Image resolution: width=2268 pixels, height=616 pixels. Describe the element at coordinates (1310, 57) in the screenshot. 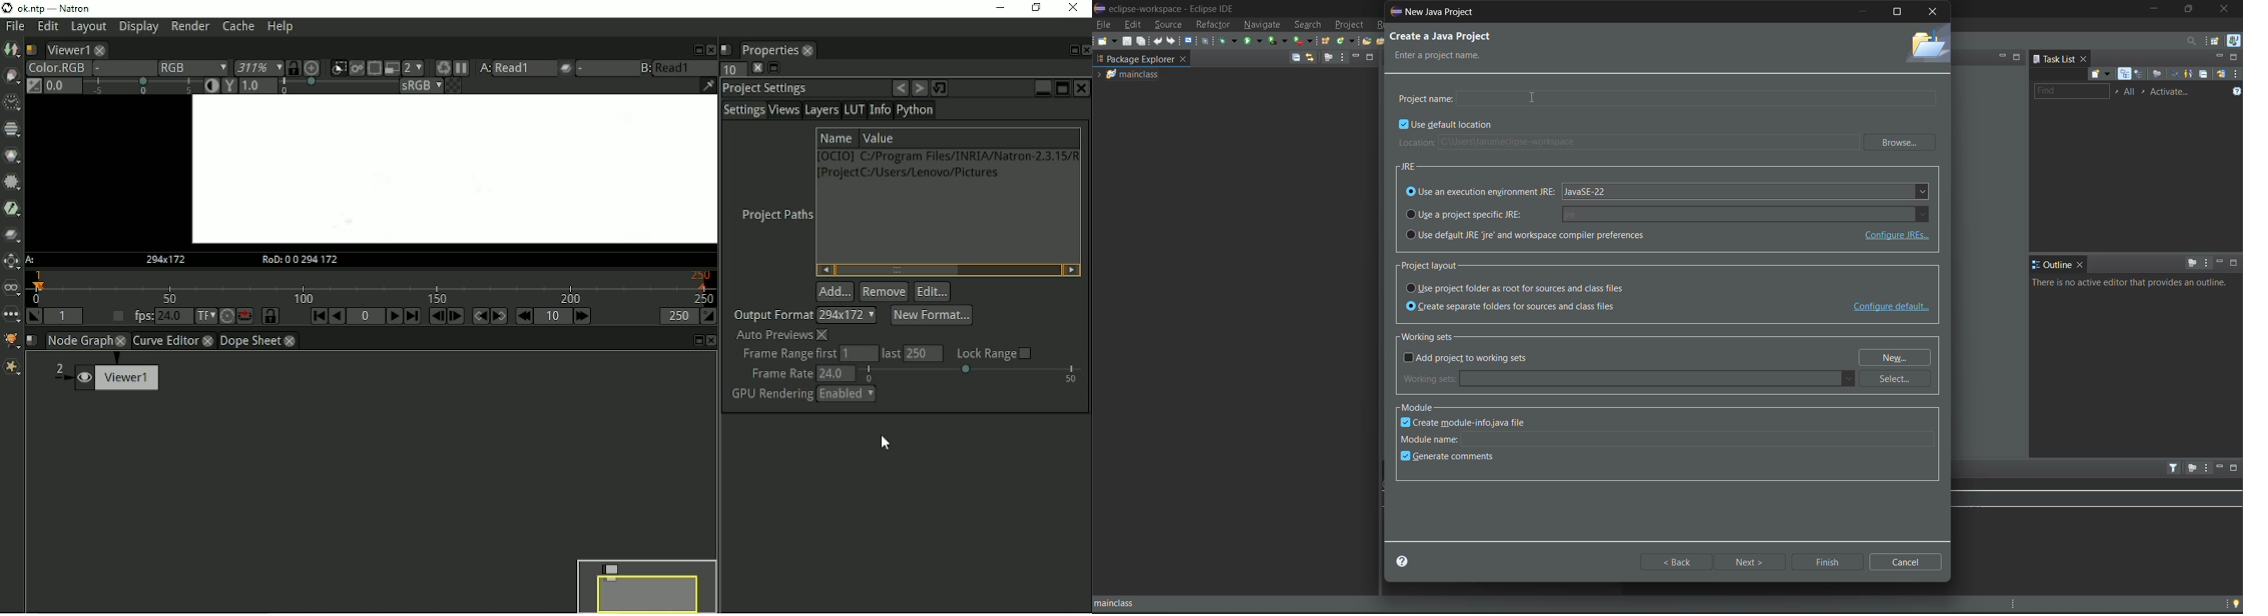

I see `link with editor` at that location.